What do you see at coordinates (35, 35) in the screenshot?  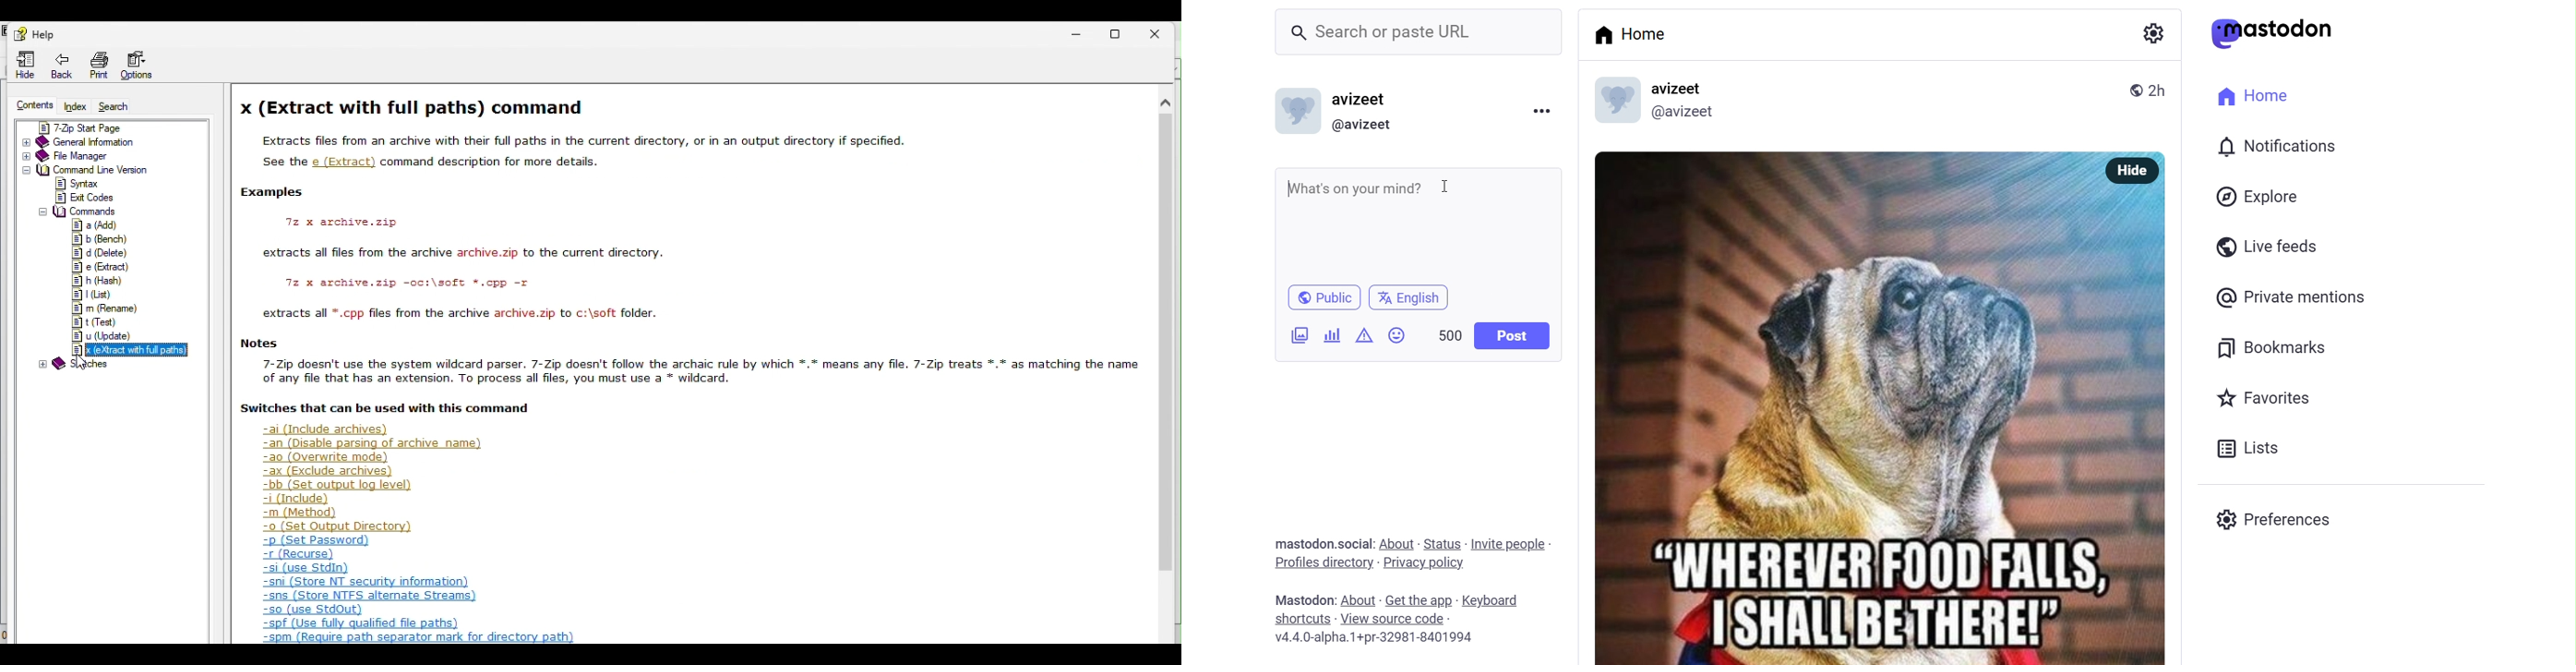 I see `Help` at bounding box center [35, 35].